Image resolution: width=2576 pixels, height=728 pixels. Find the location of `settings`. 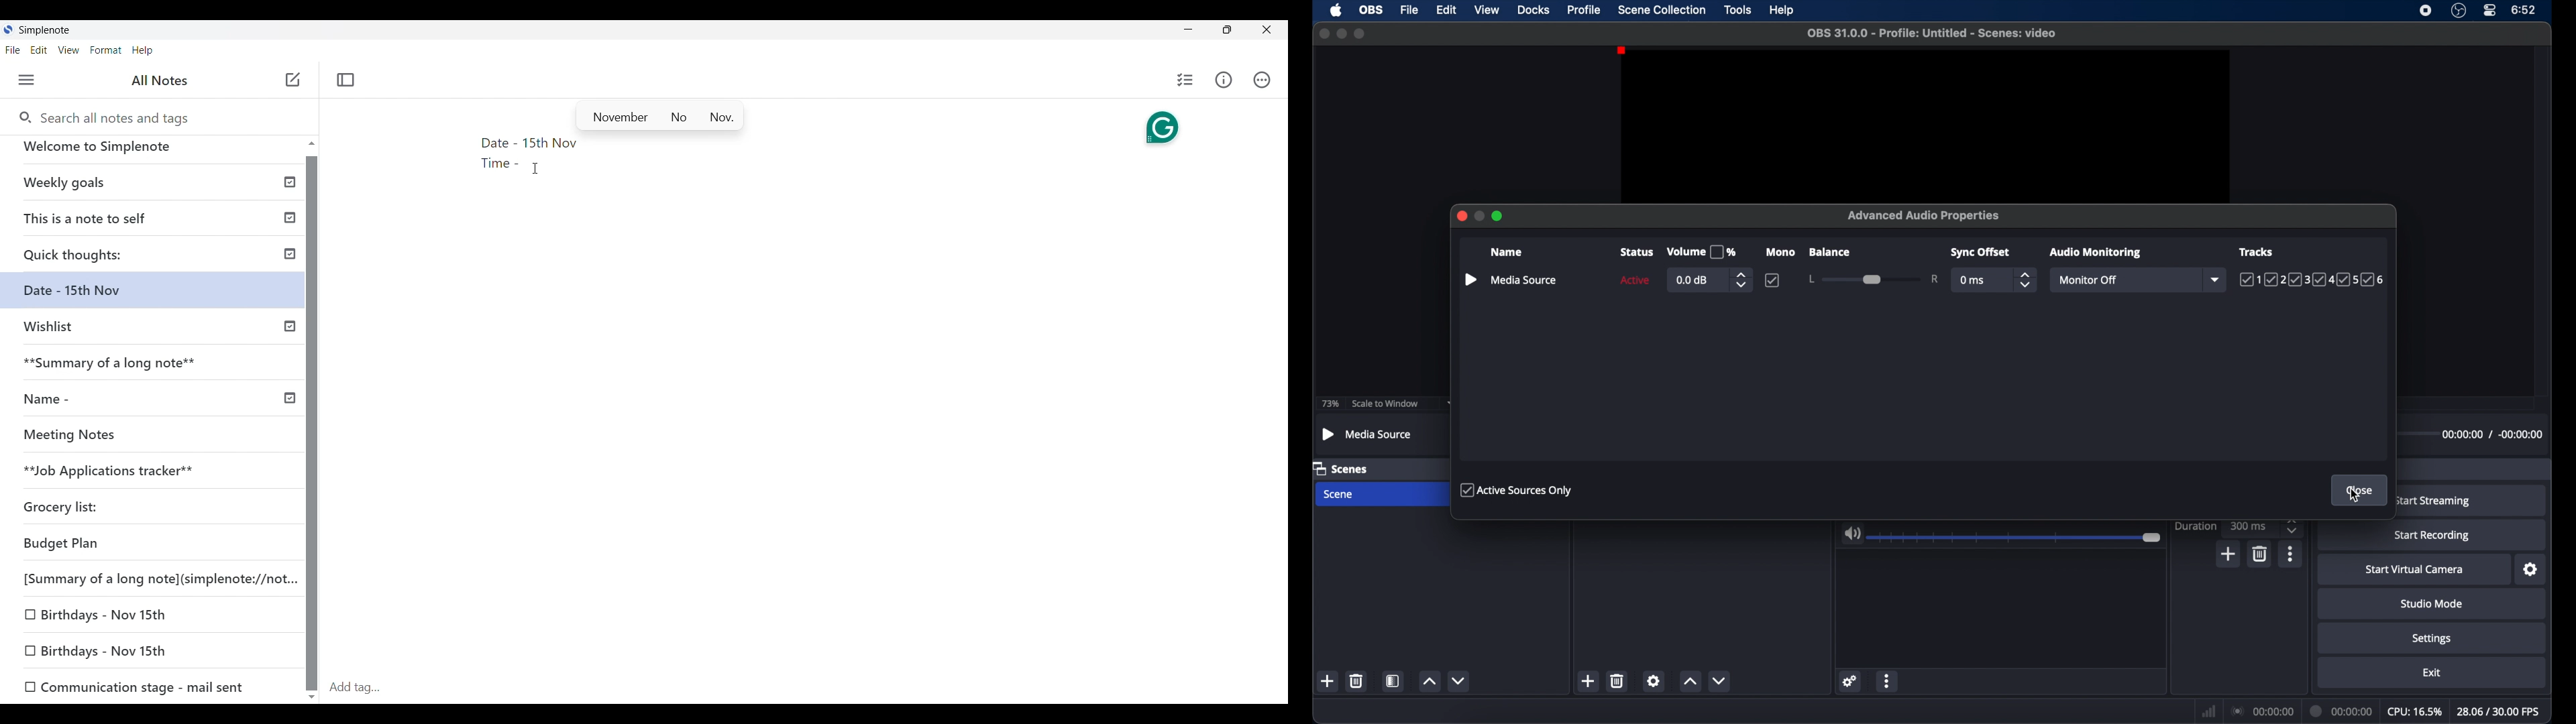

settings is located at coordinates (2531, 570).